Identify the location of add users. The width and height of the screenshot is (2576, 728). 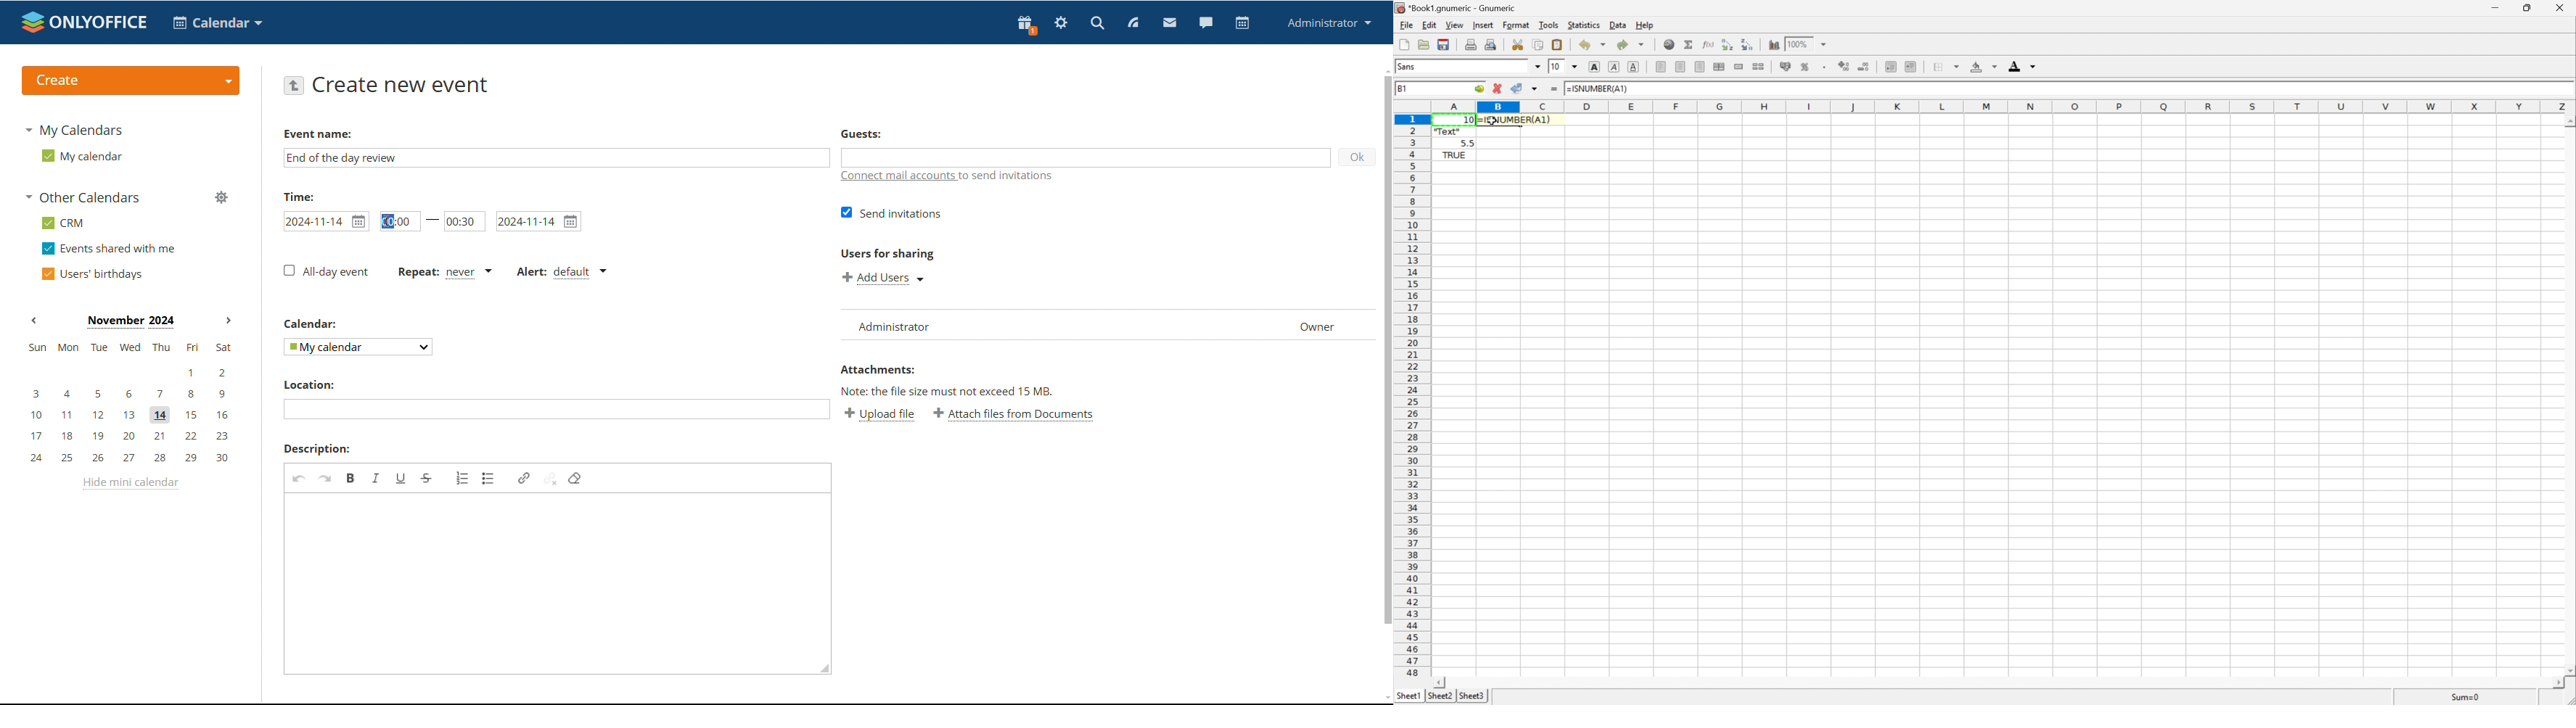
(885, 278).